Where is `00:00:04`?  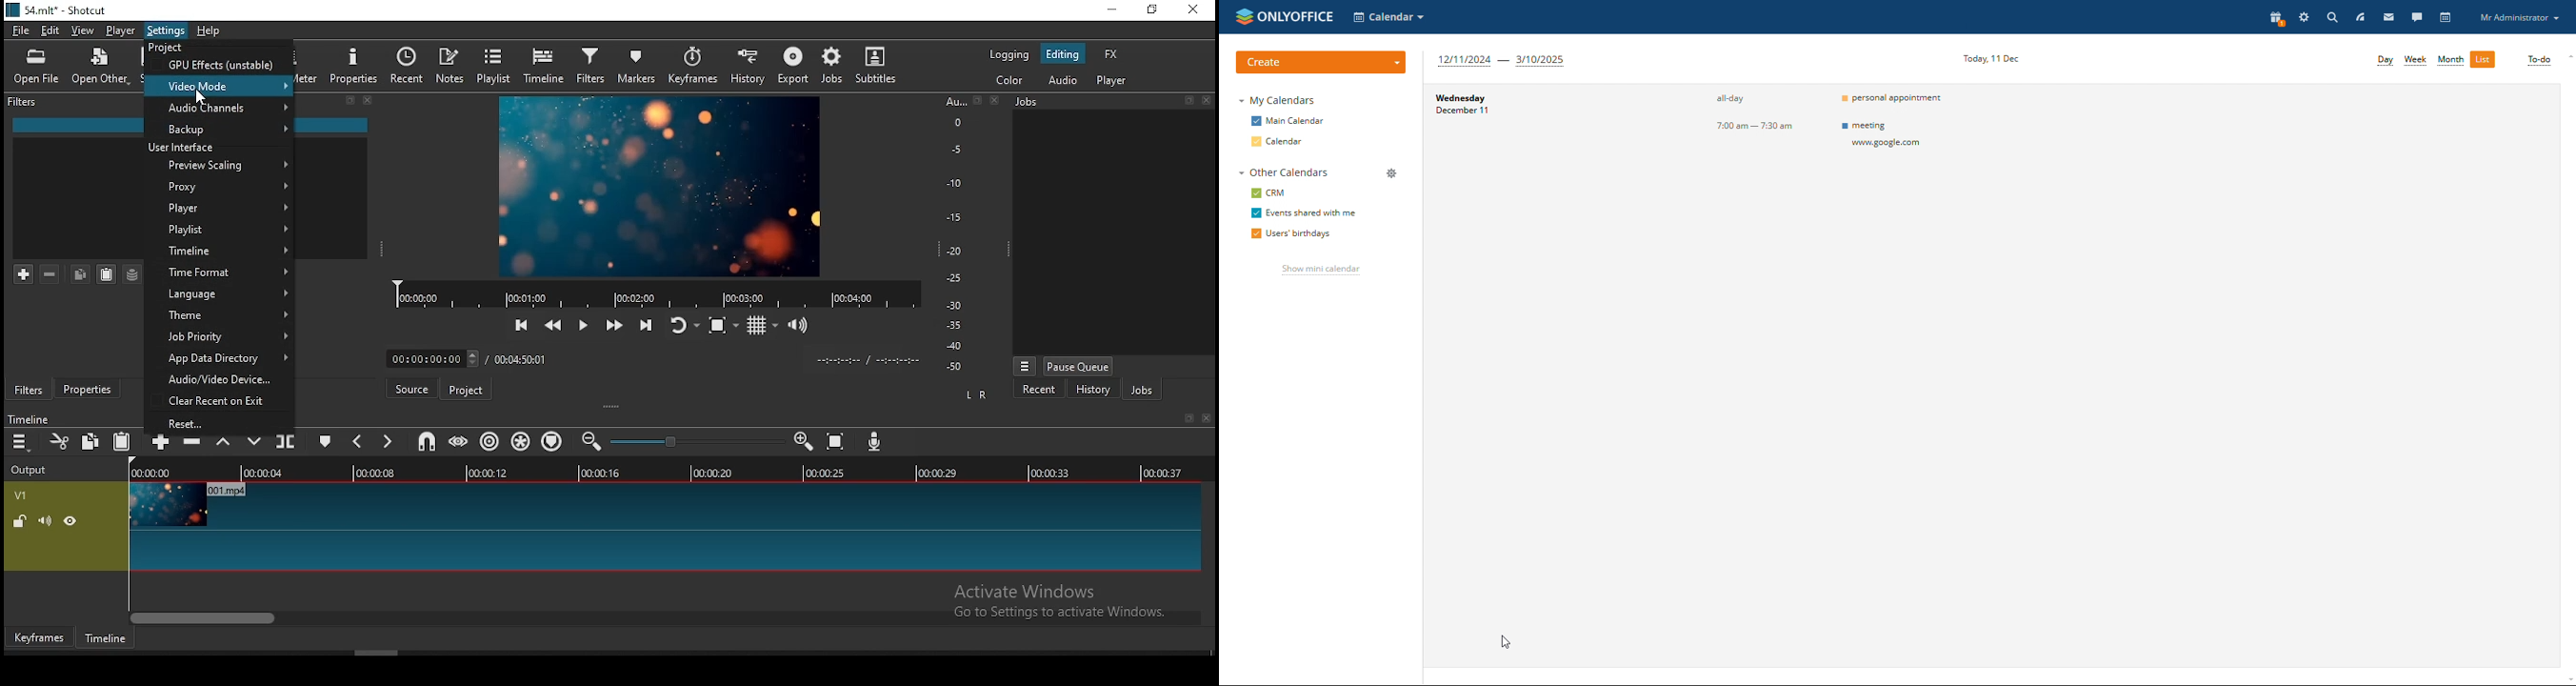 00:00:04 is located at coordinates (266, 473).